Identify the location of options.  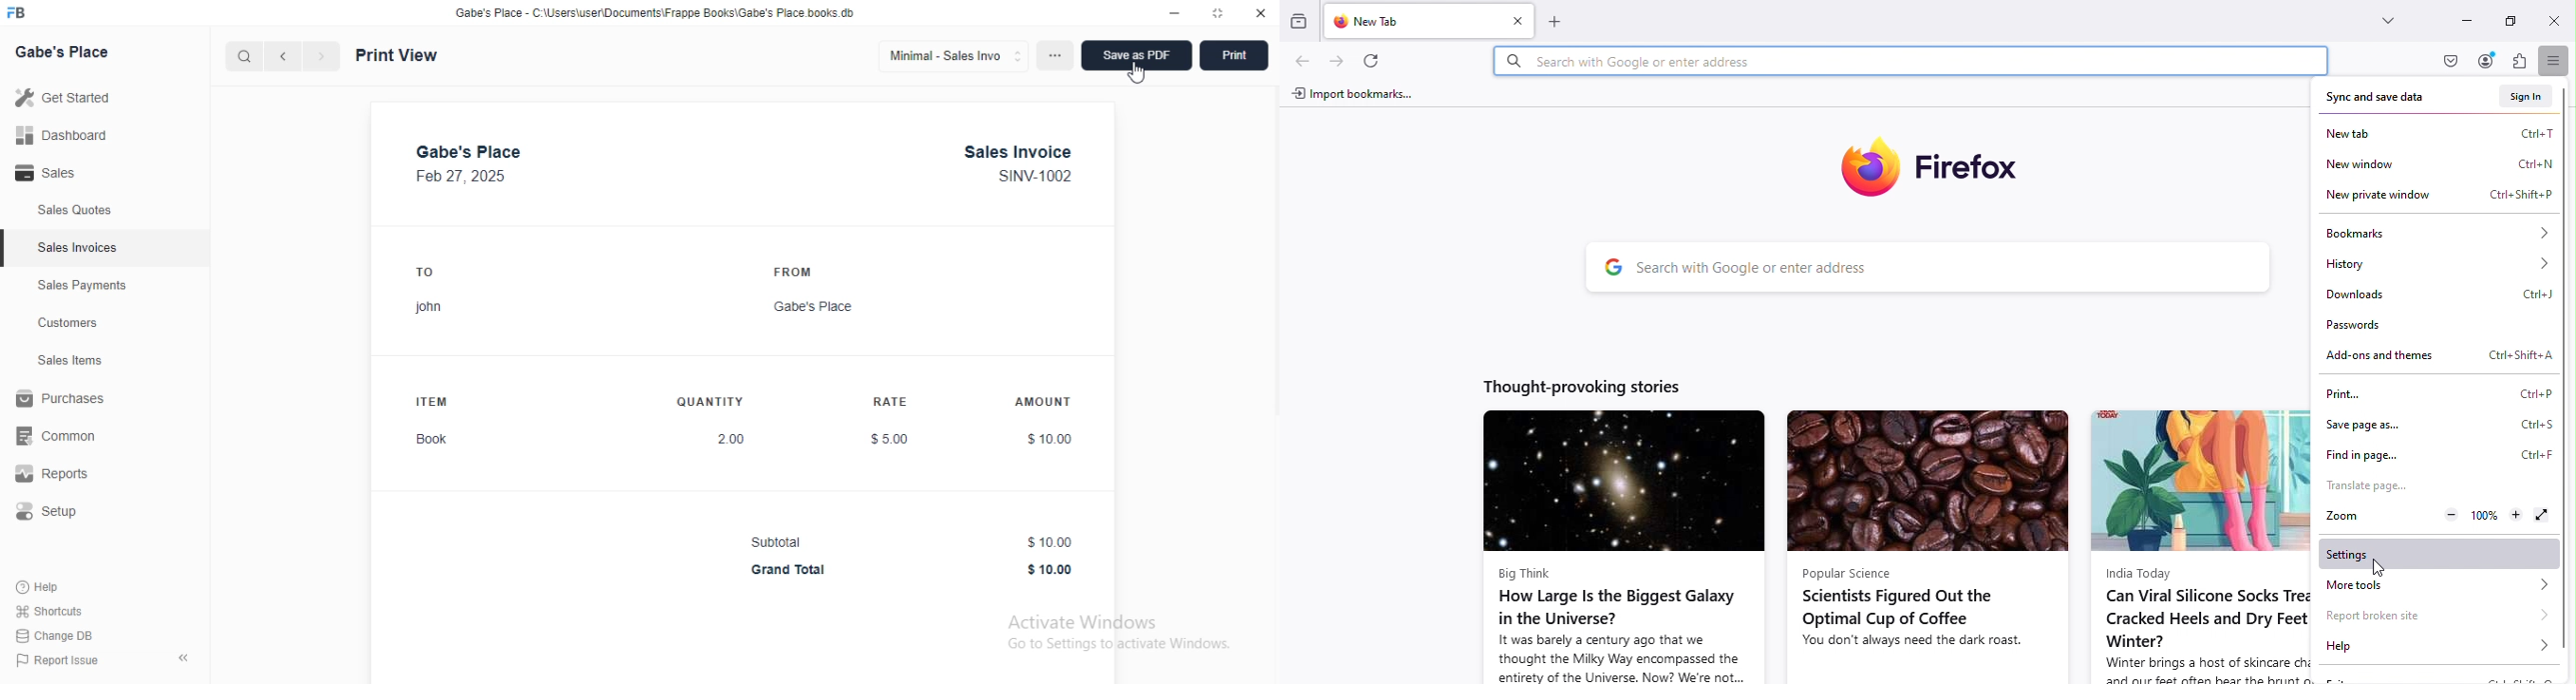
(1055, 55).